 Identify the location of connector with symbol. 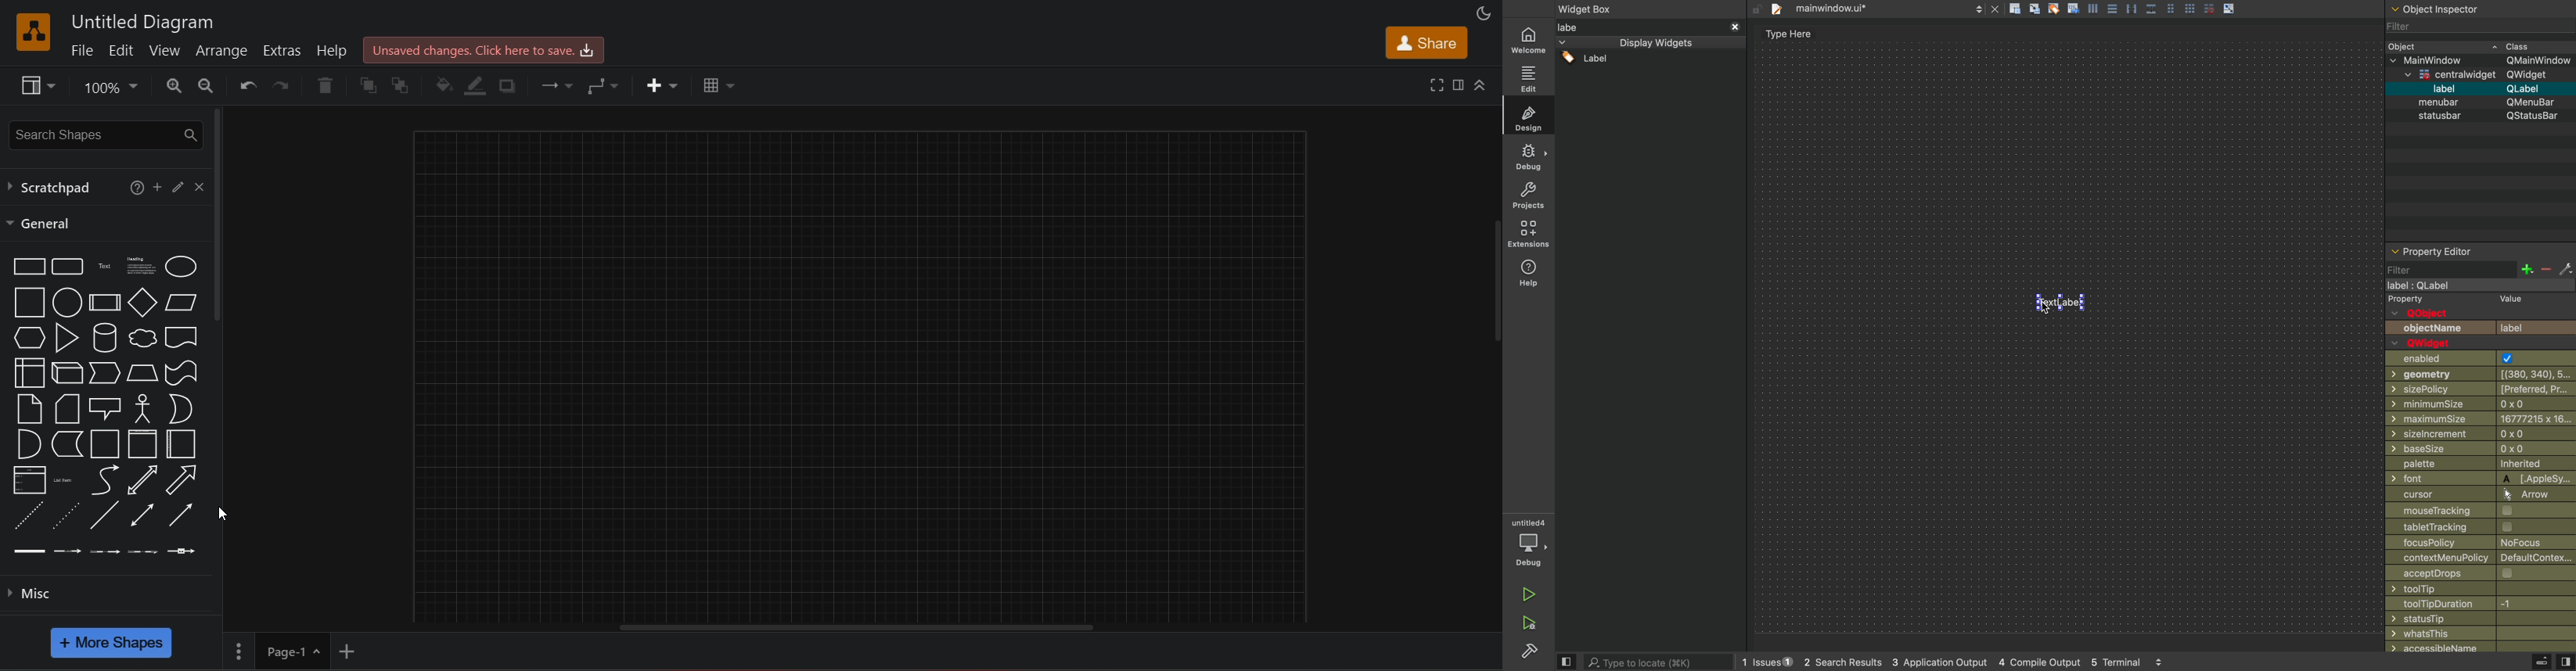
(181, 550).